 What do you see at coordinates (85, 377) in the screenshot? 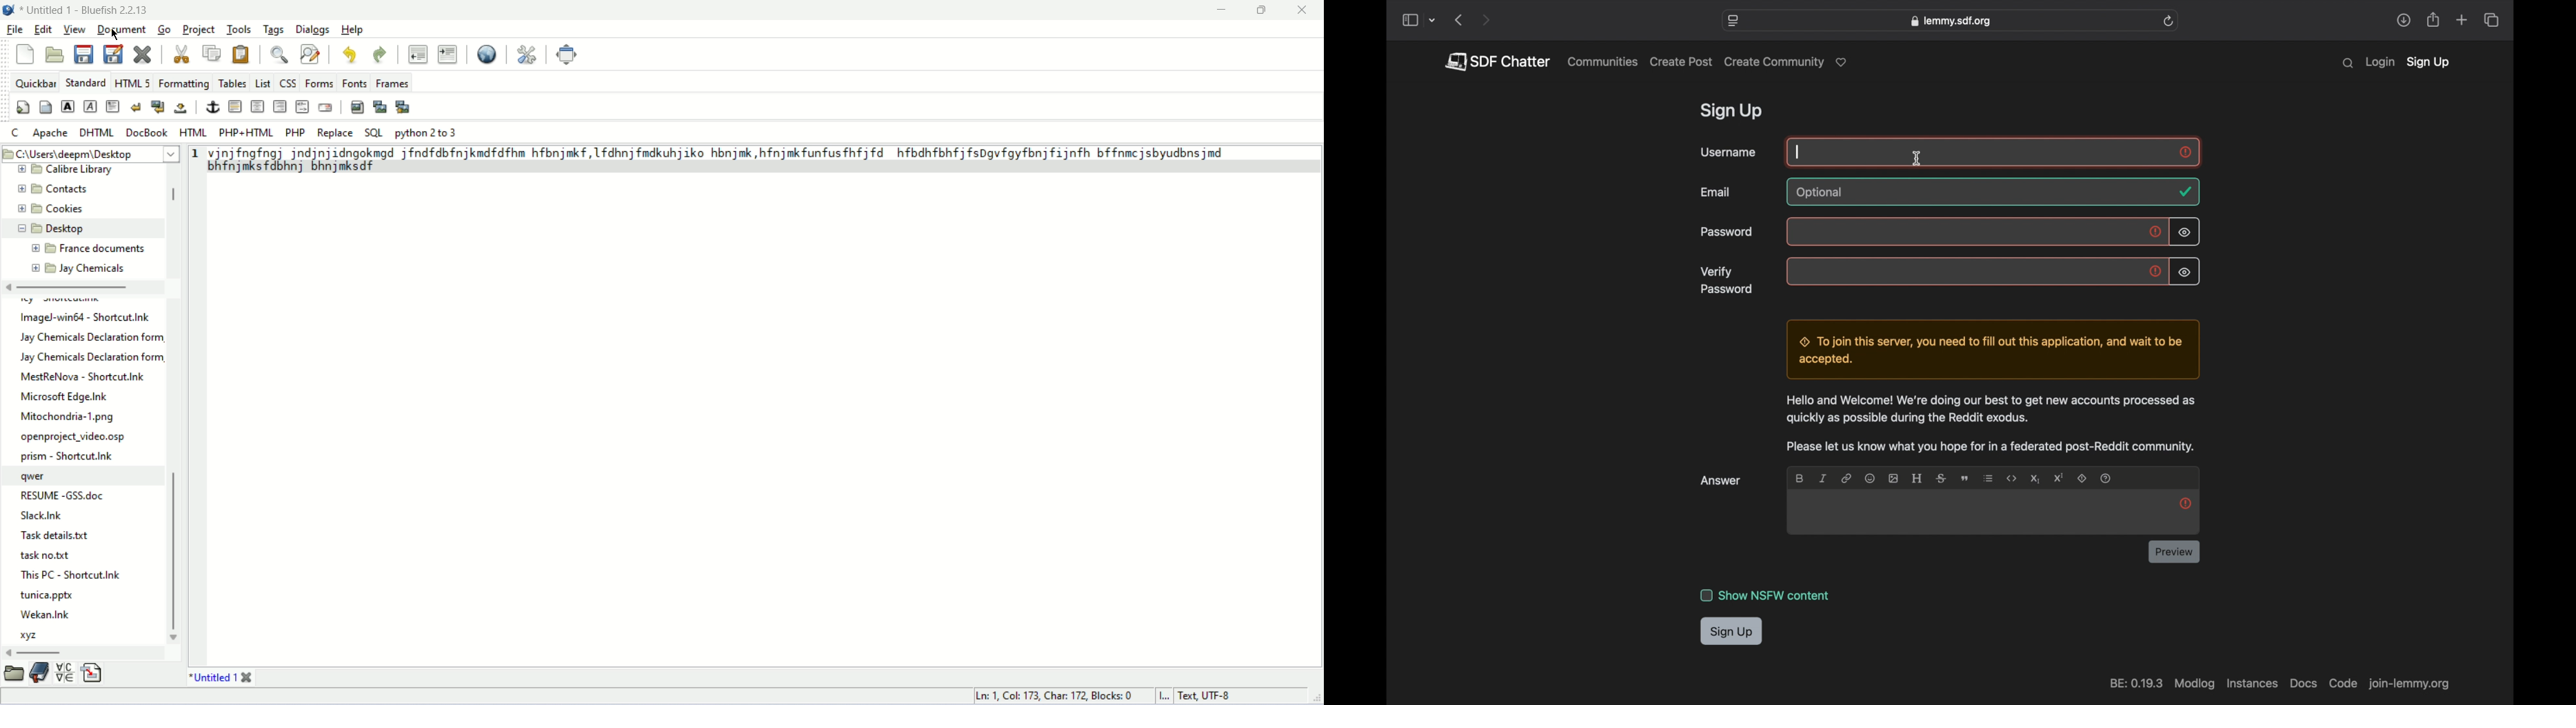
I see `MestReNova - Shortcut.Ink` at bounding box center [85, 377].